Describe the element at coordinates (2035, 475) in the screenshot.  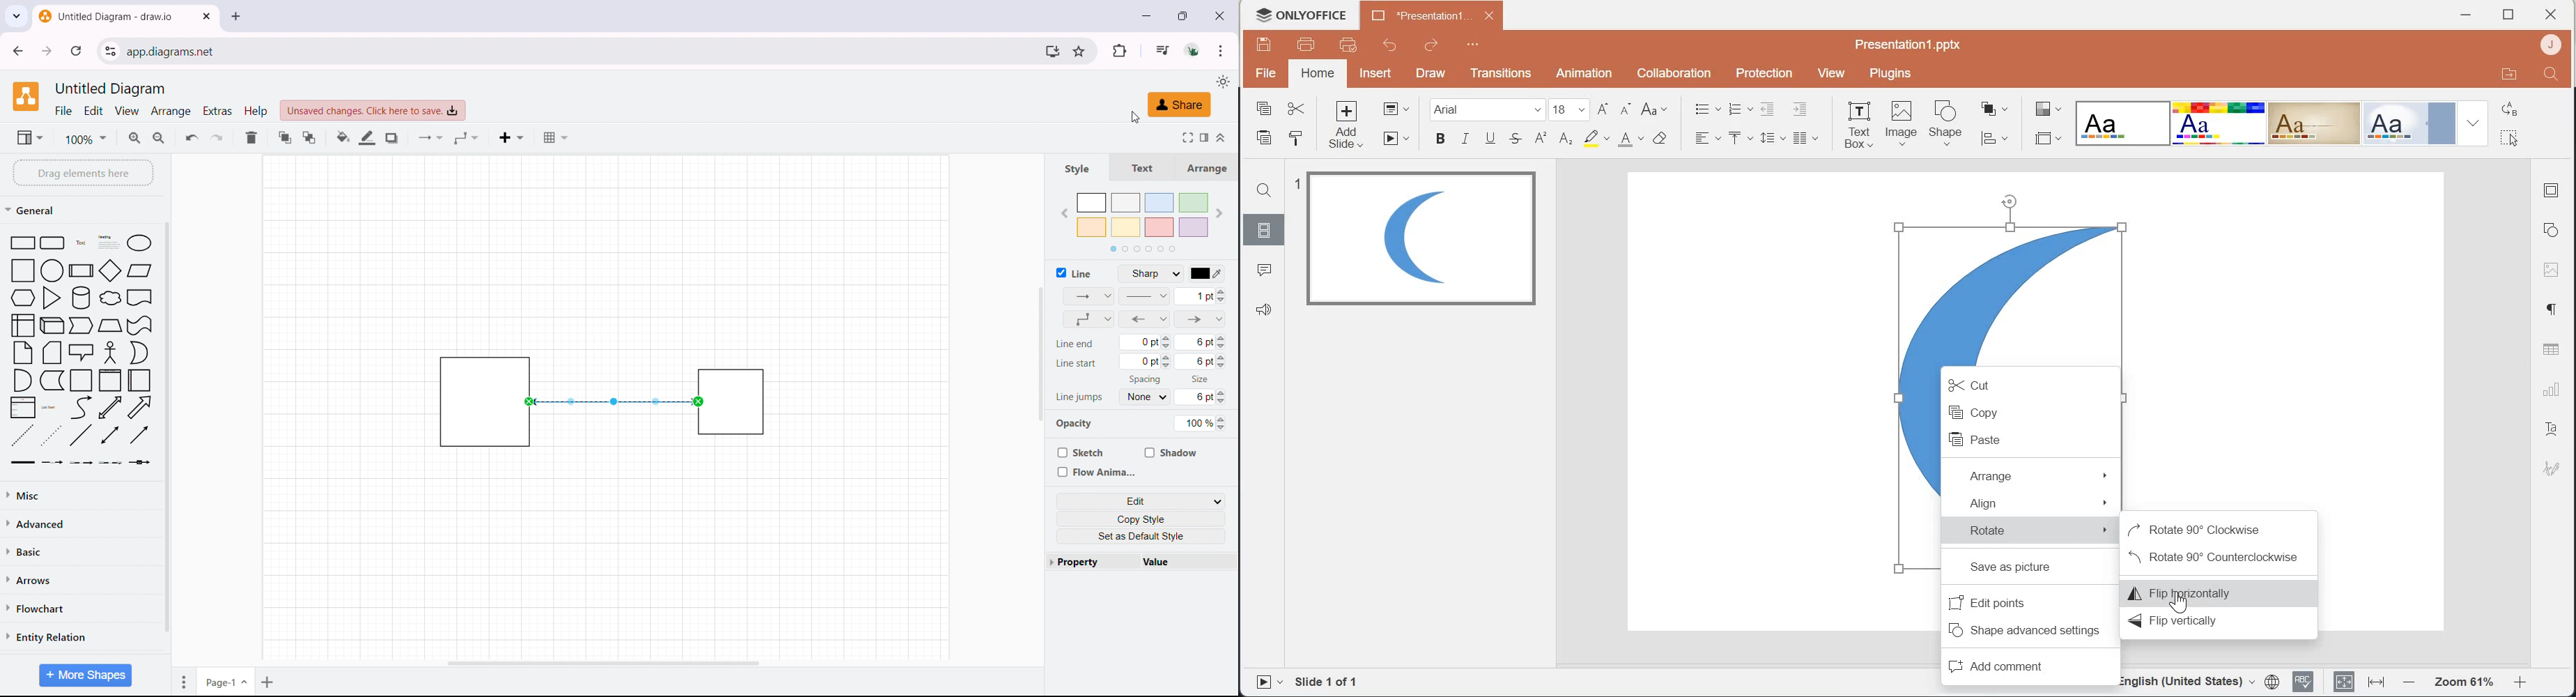
I see `Arrange` at that location.